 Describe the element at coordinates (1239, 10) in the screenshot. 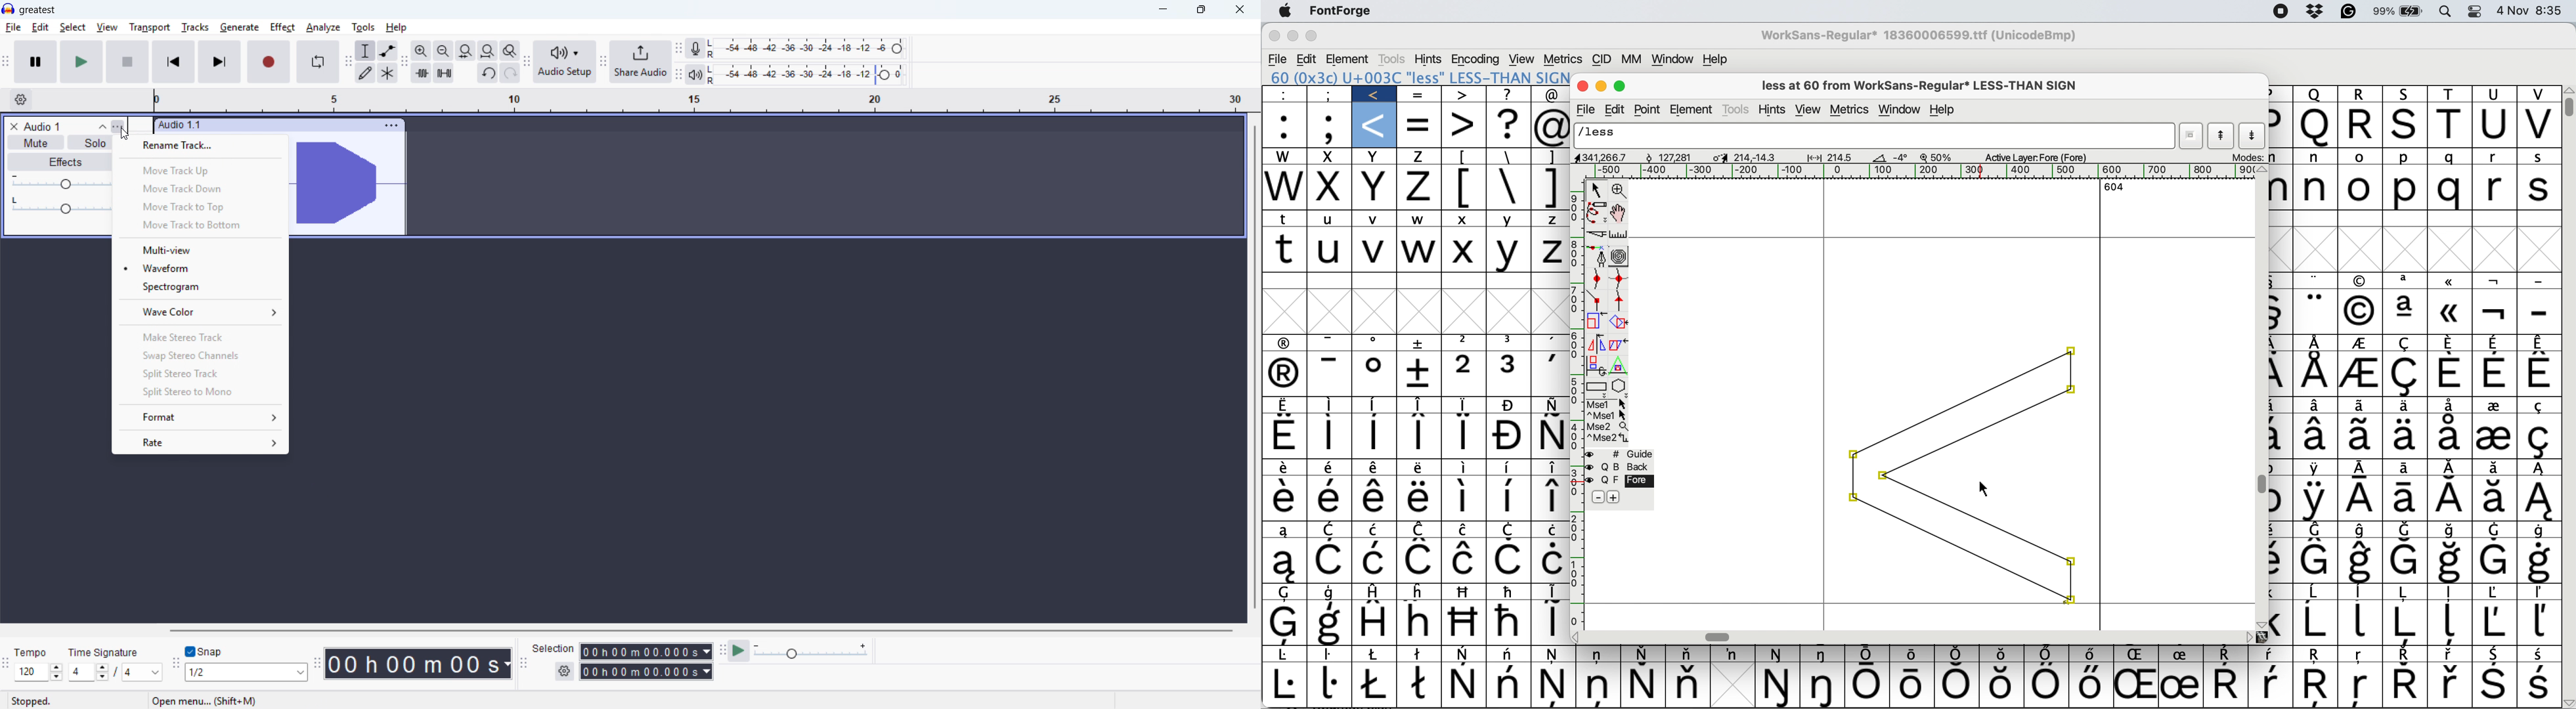

I see `close ` at that location.